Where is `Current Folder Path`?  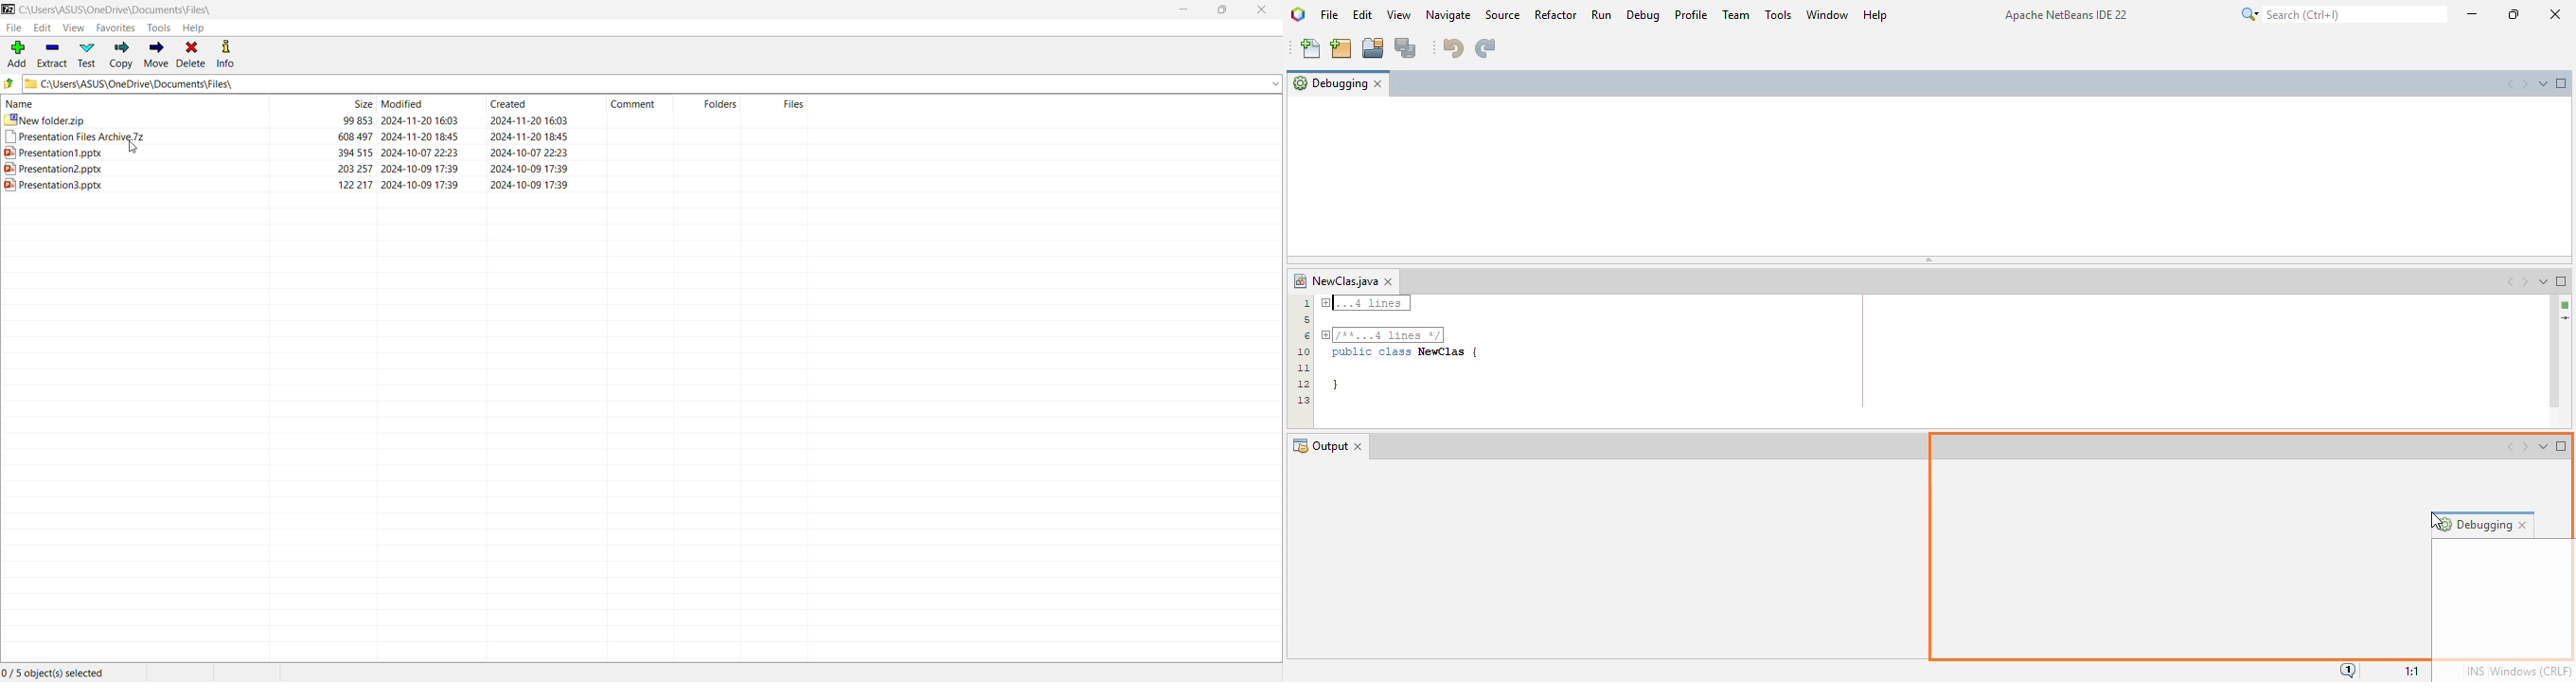 Current Folder Path is located at coordinates (654, 84).